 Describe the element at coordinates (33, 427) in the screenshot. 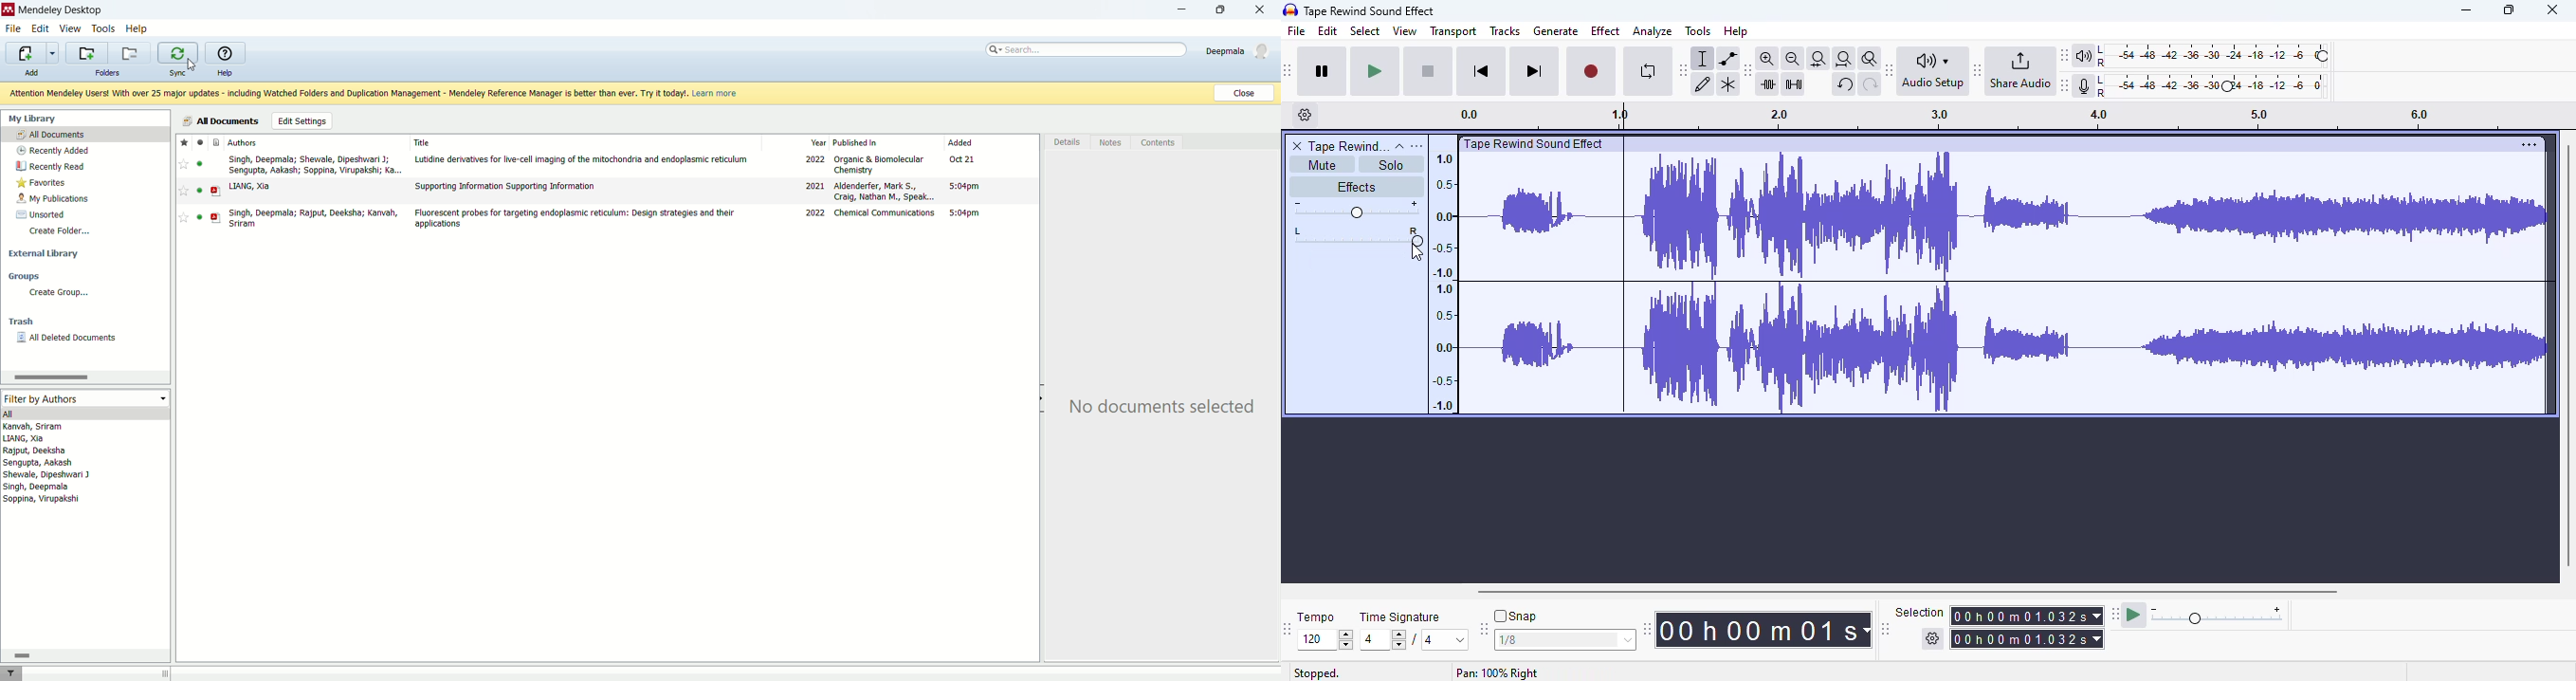

I see `Kanvah, Sriram` at that location.